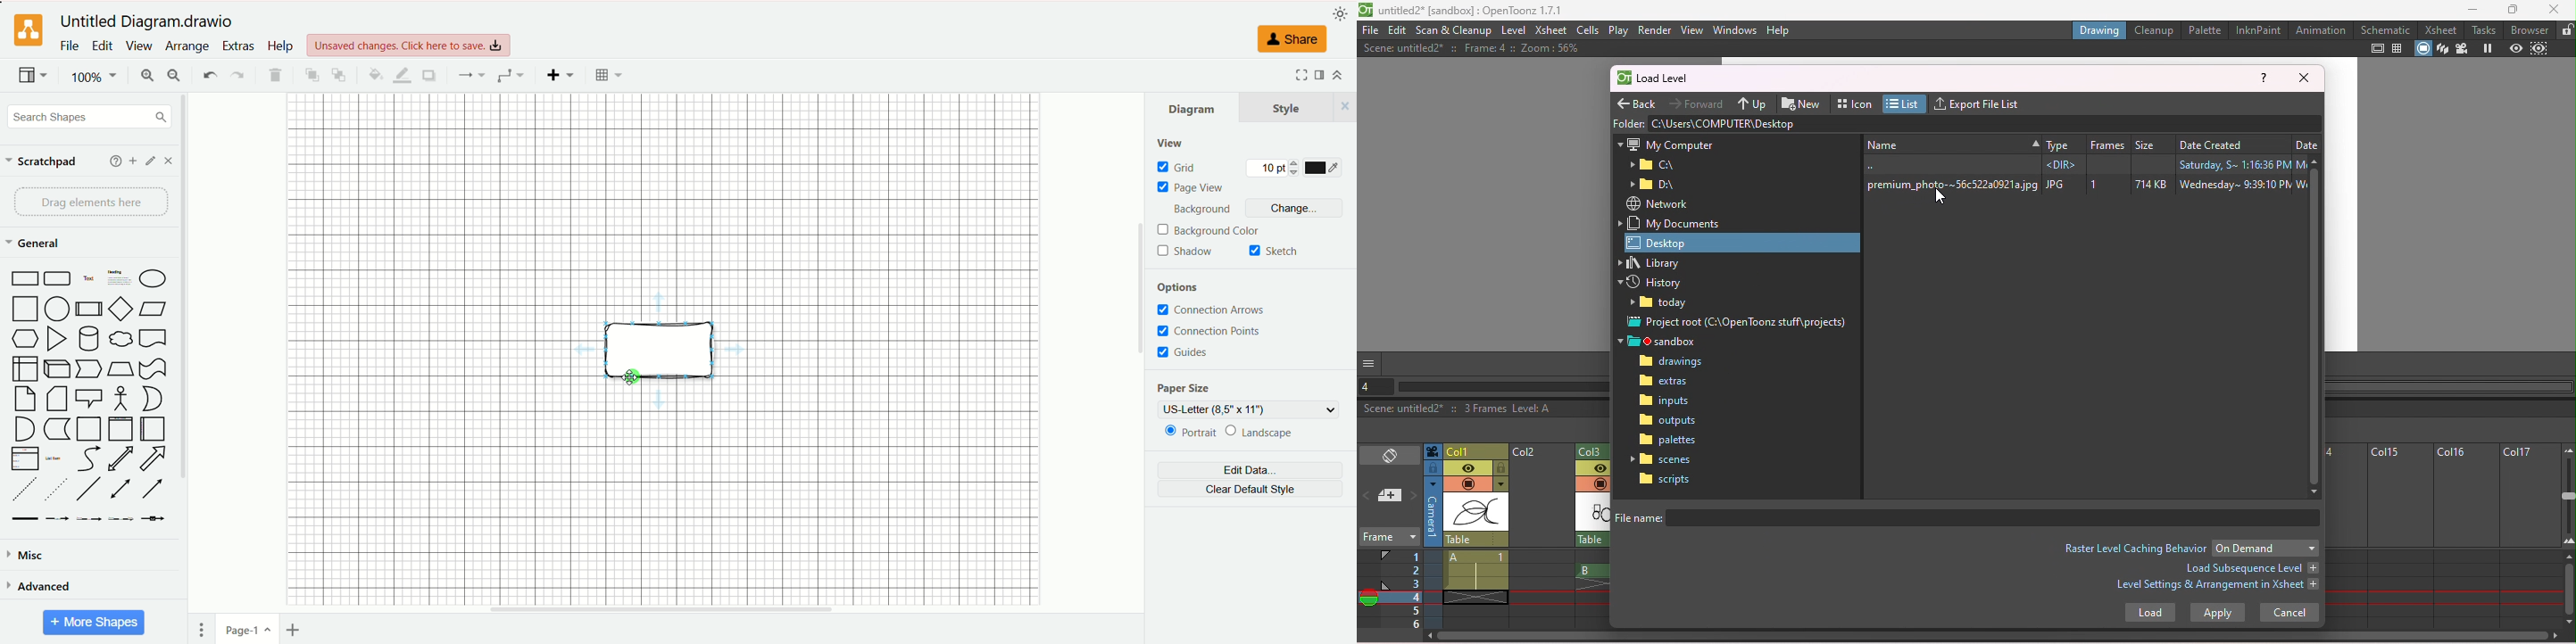  Describe the element at coordinates (88, 397) in the screenshot. I see `shapes` at that location.